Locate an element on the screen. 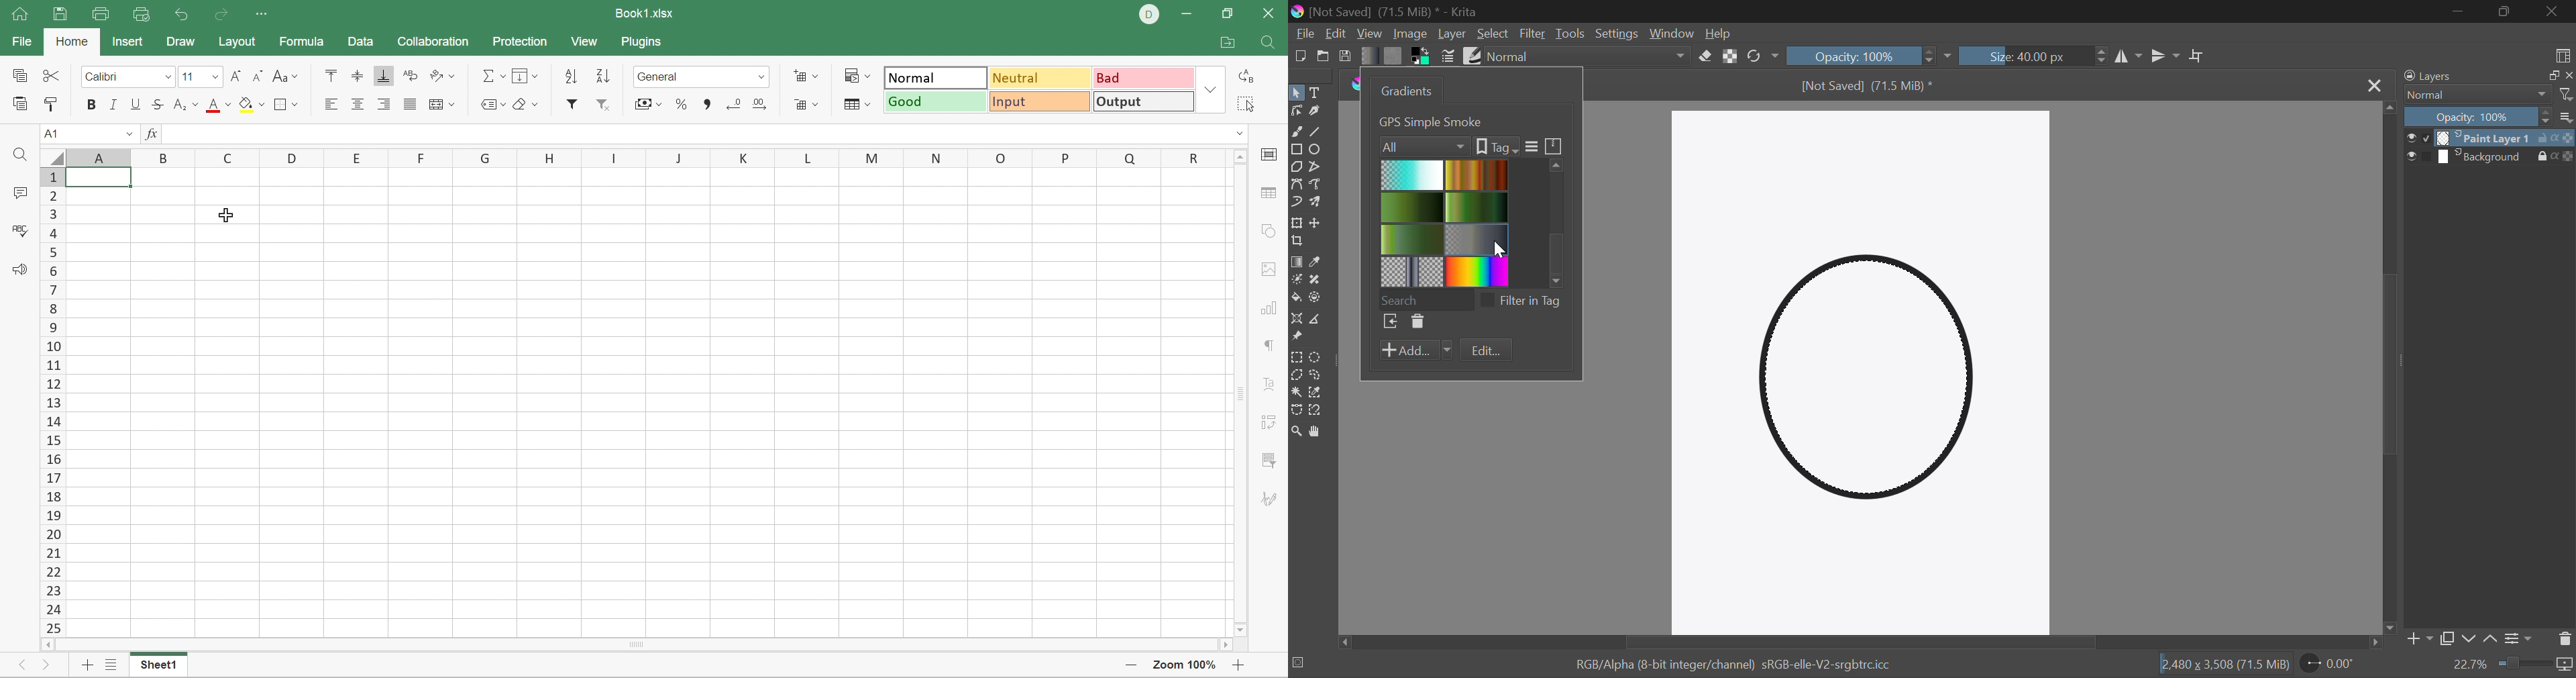 The image size is (2576, 700). File is located at coordinates (23, 41).